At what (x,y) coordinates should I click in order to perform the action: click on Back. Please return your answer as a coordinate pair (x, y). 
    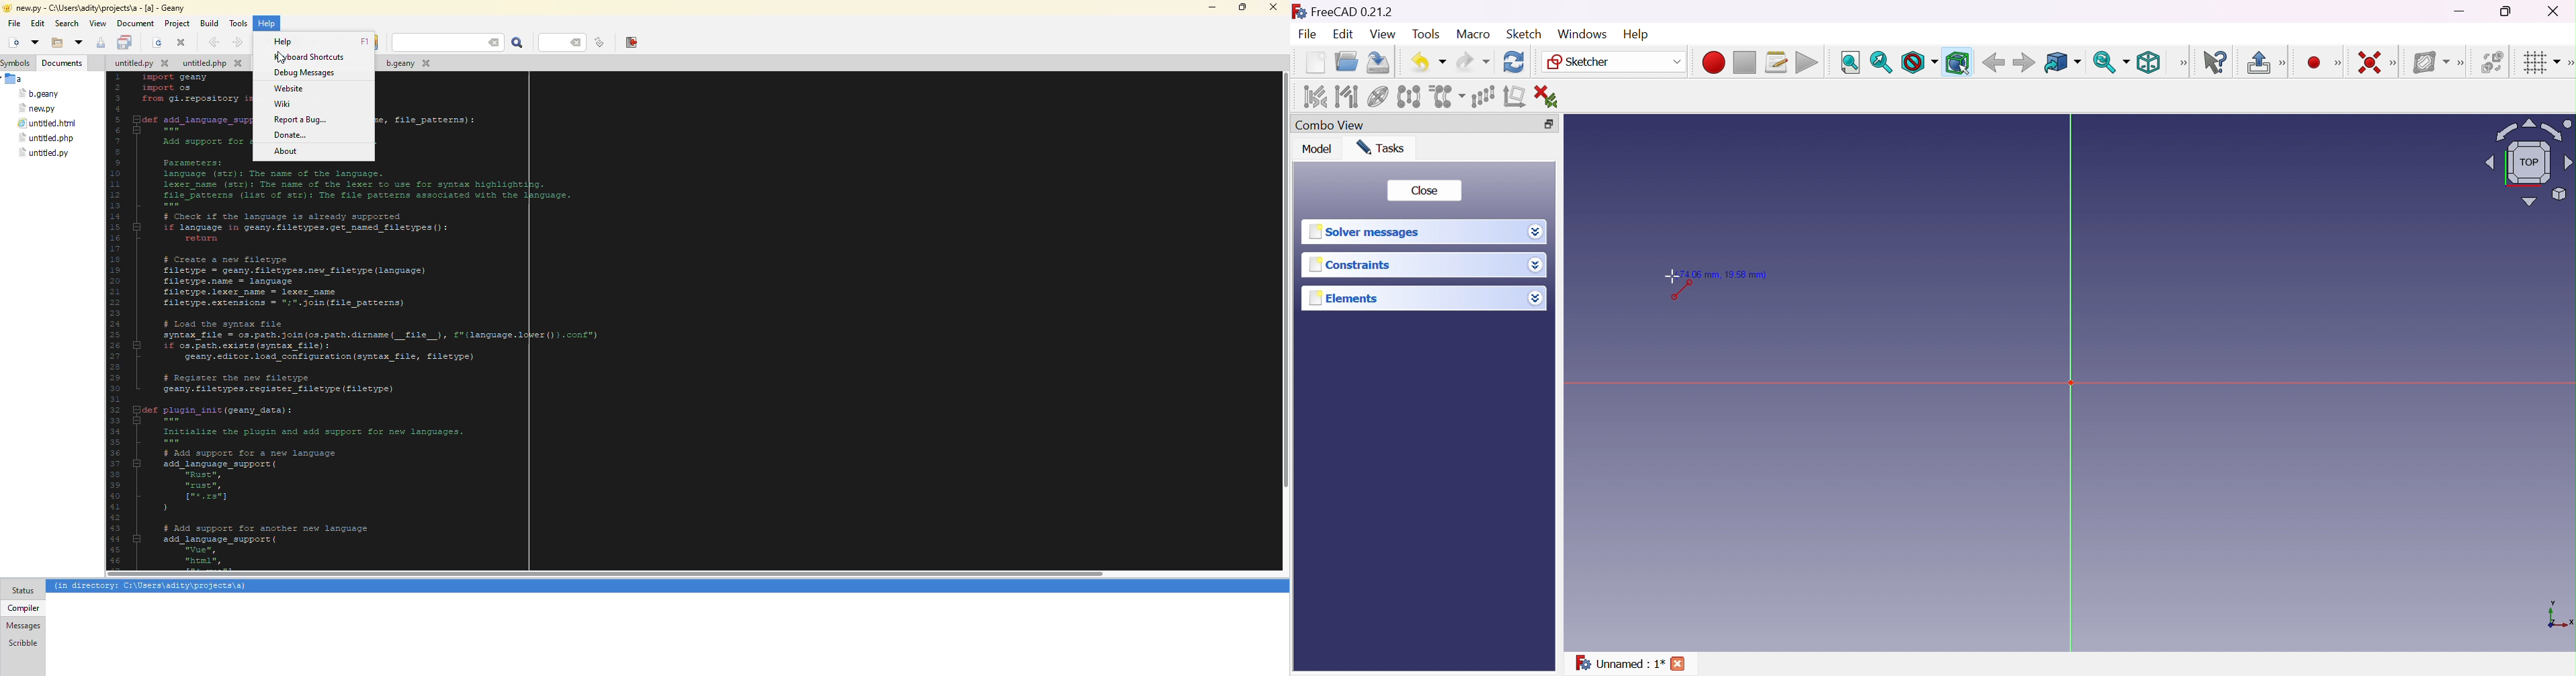
    Looking at the image, I should click on (1993, 63).